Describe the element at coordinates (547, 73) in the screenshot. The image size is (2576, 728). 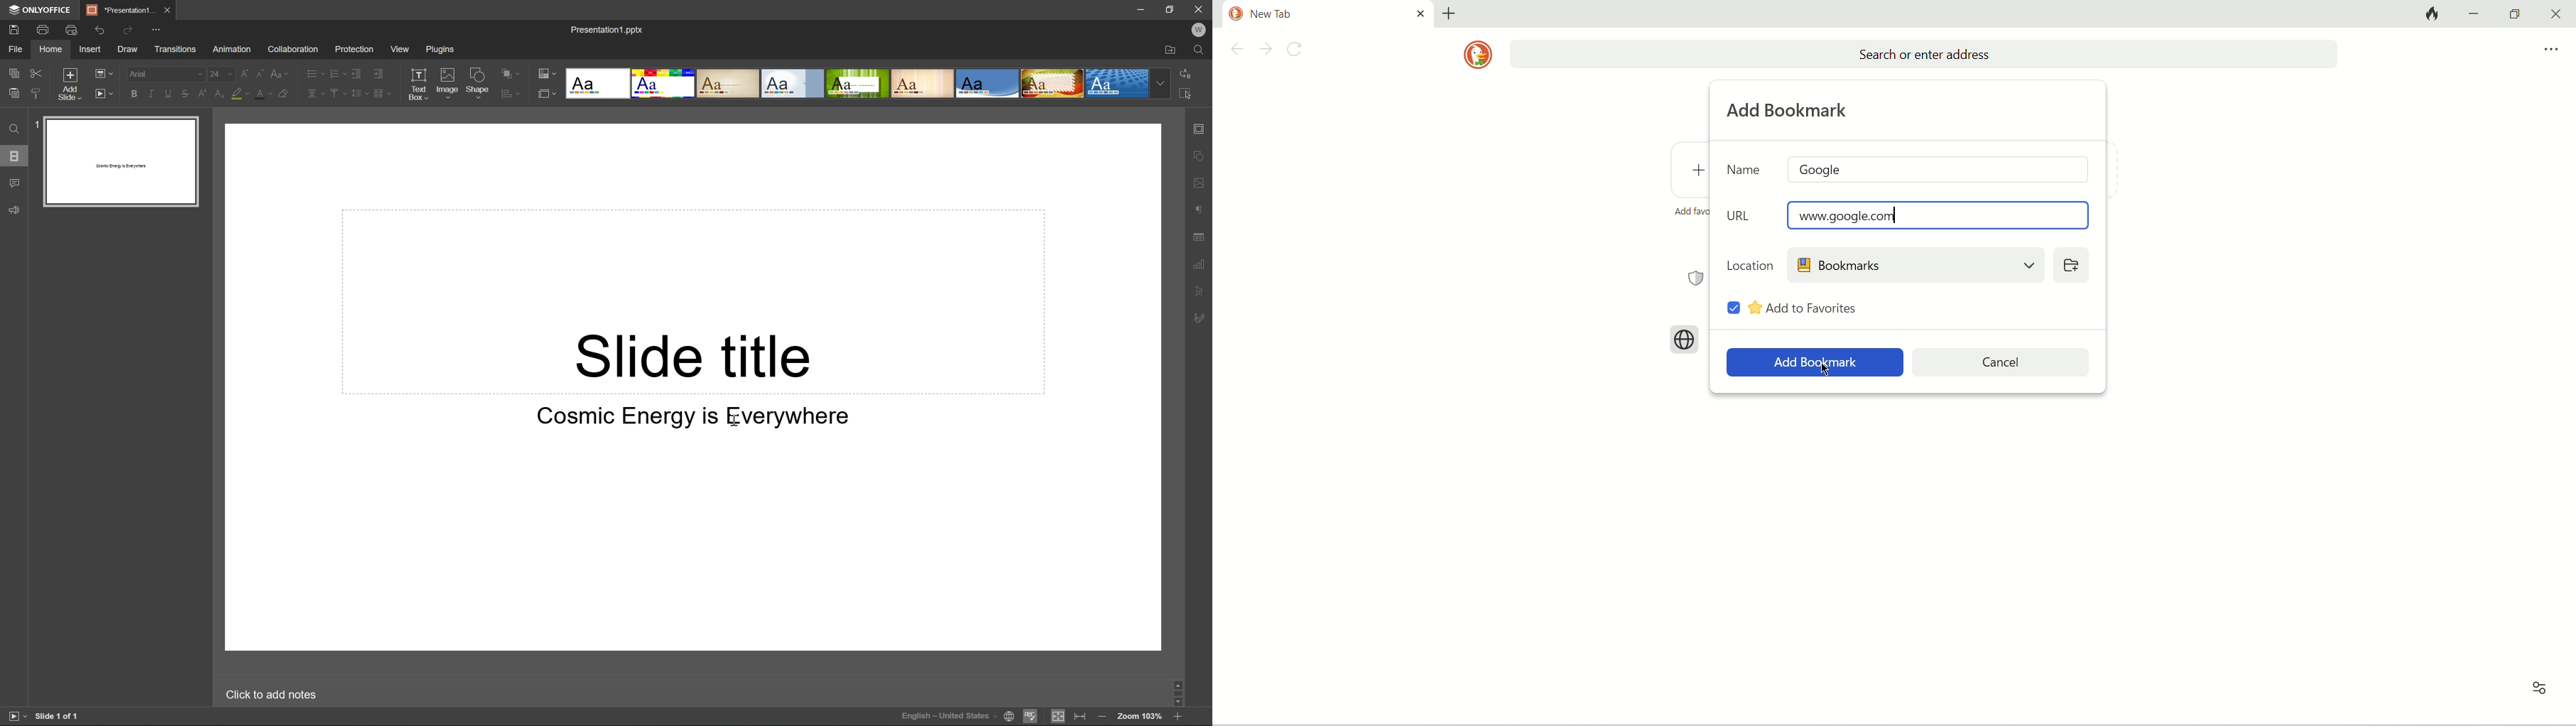
I see `Change color layout` at that location.